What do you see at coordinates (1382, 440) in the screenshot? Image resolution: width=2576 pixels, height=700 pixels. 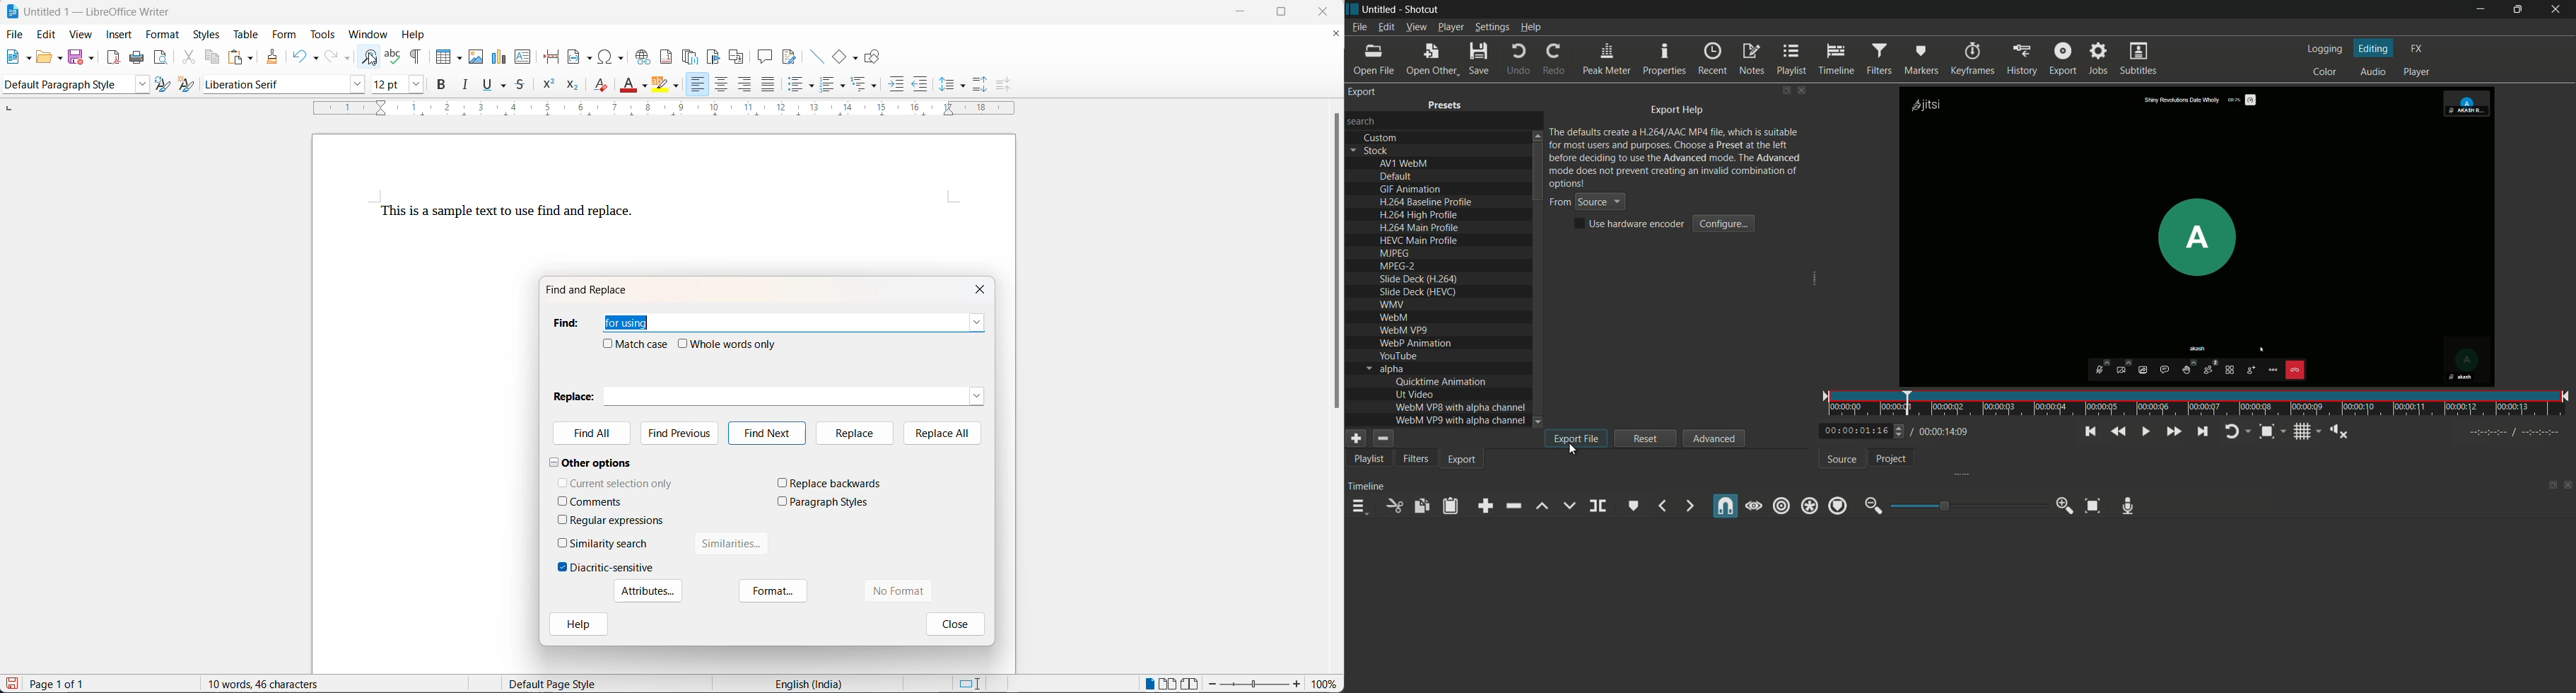 I see `remove export preset` at bounding box center [1382, 440].